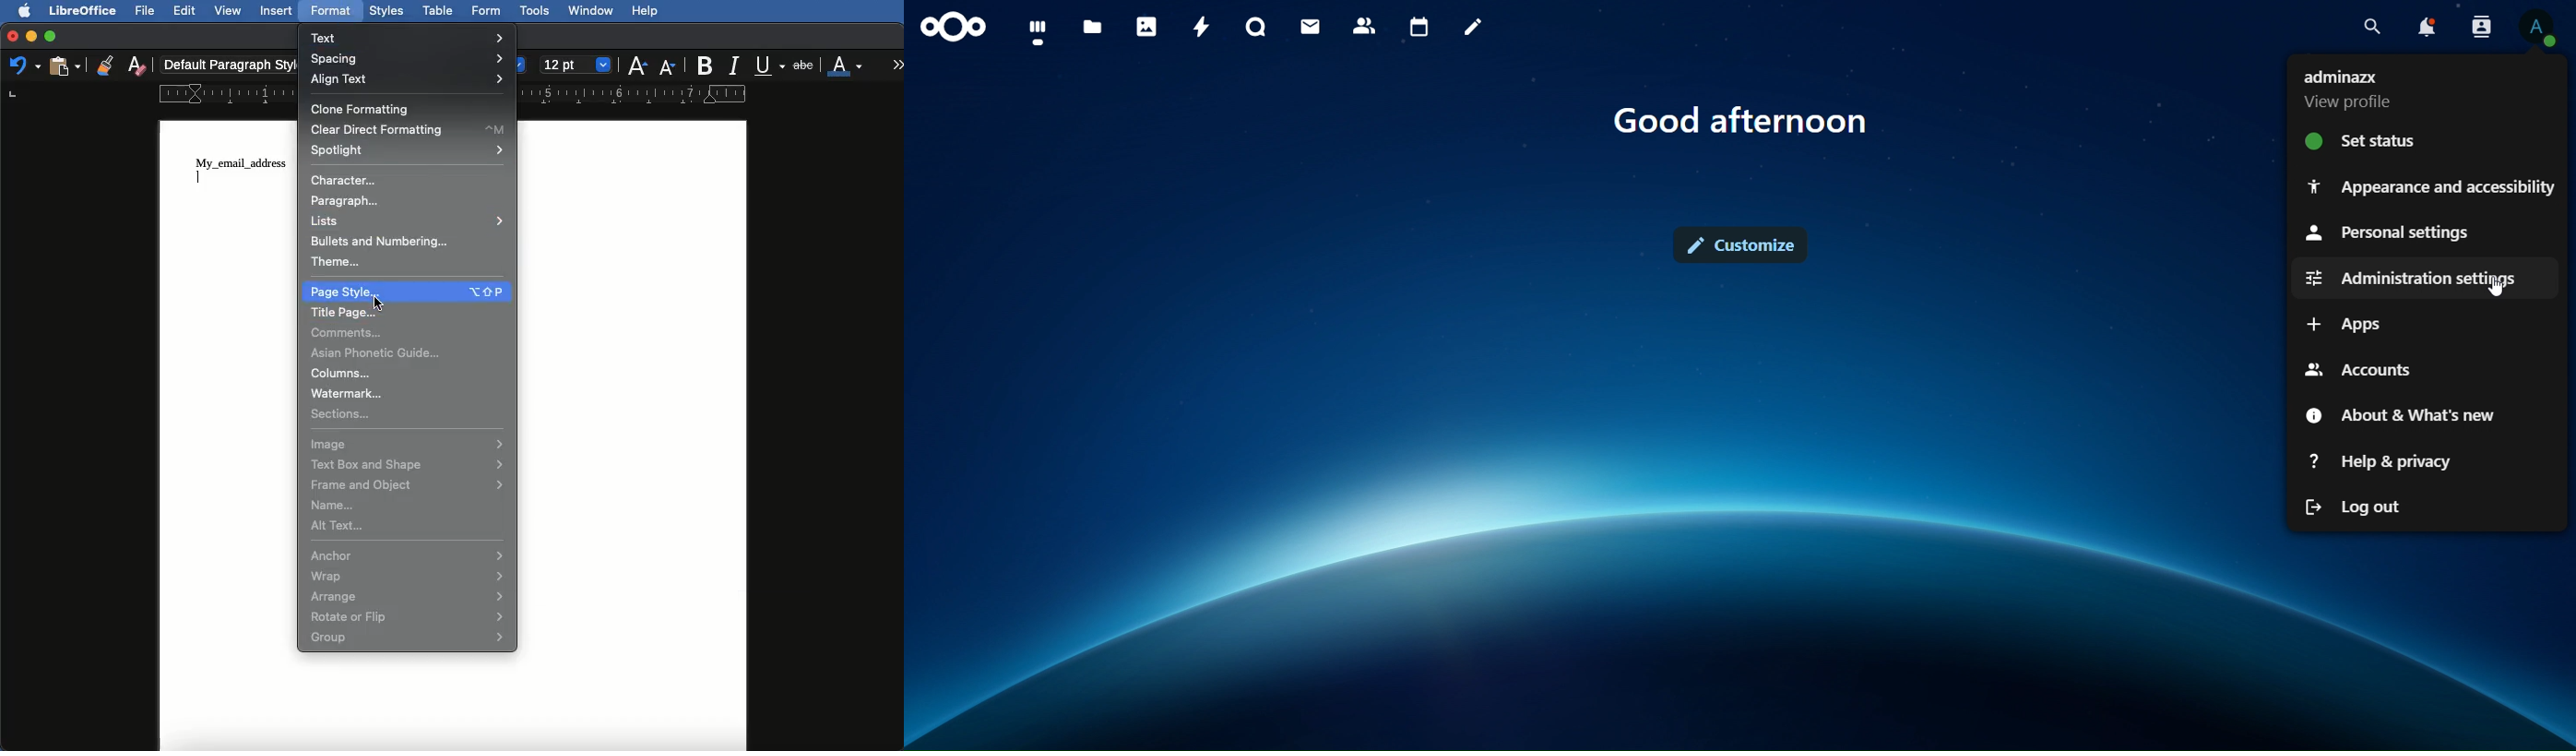 Image resolution: width=2576 pixels, height=756 pixels. I want to click on search, so click(2369, 24).